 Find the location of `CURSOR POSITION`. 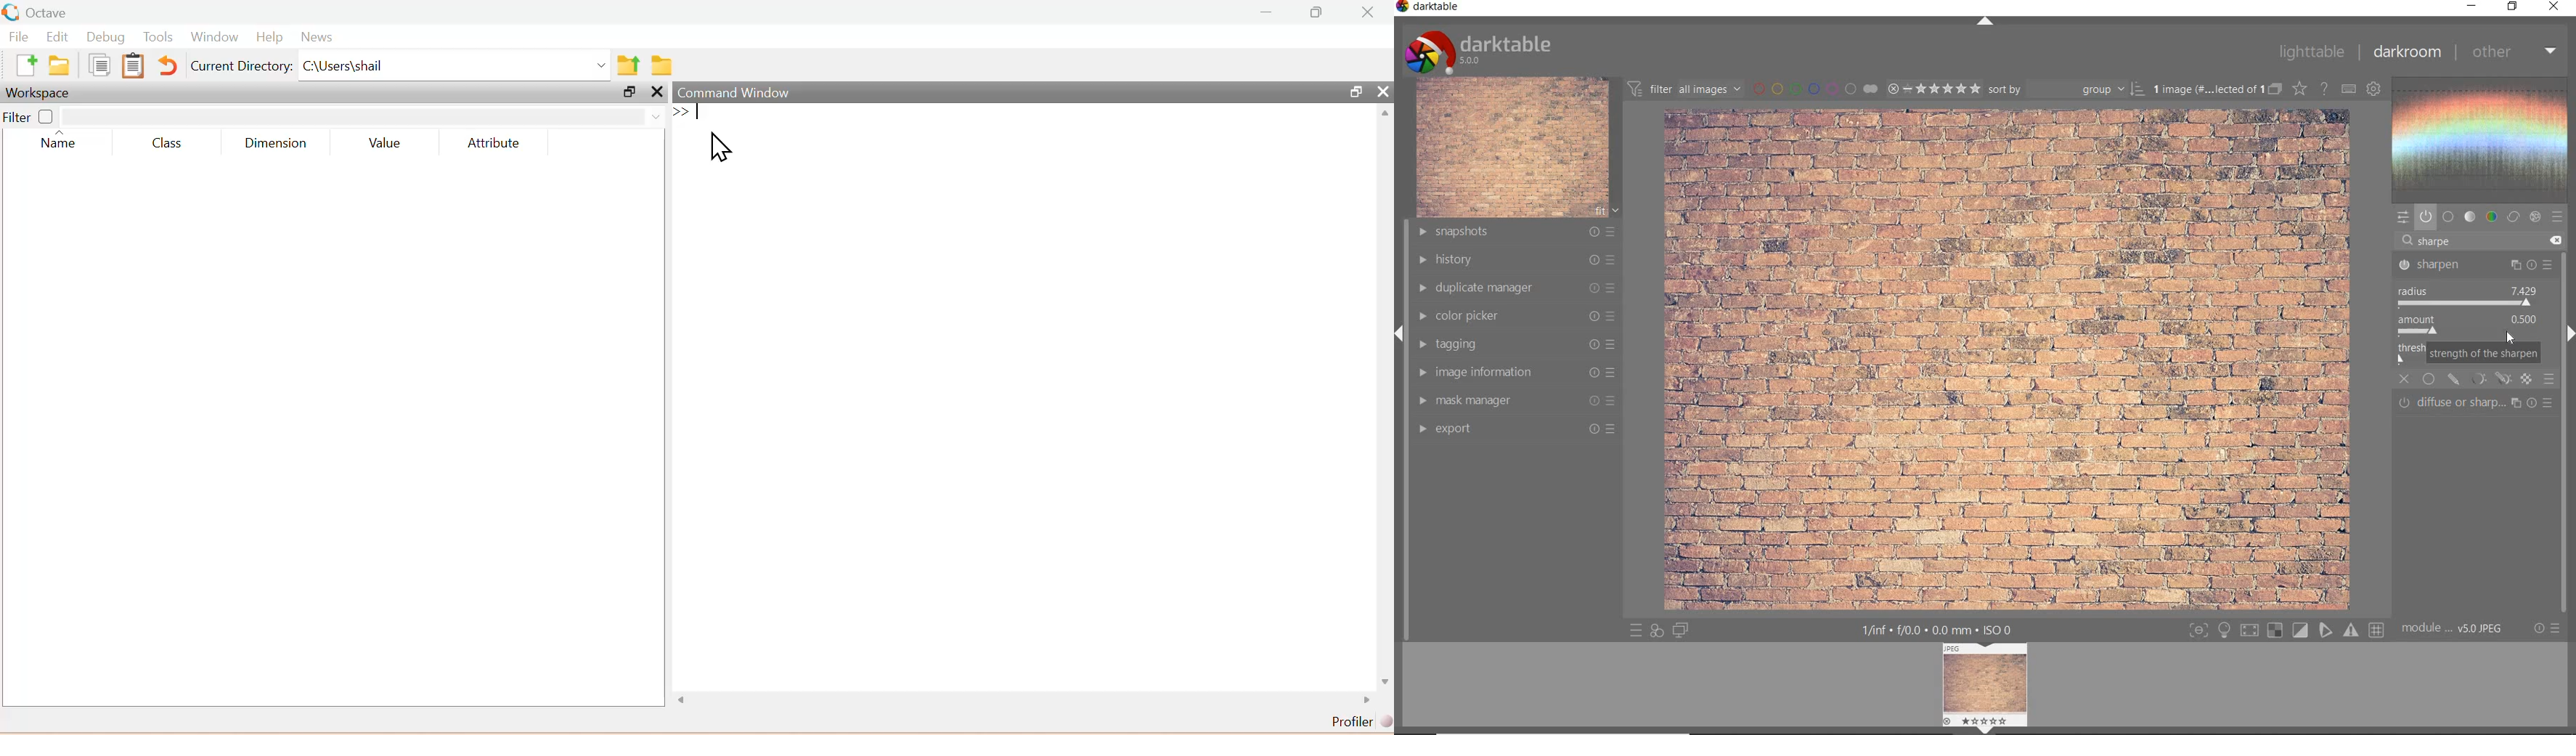

CURSOR POSITION is located at coordinates (2510, 337).